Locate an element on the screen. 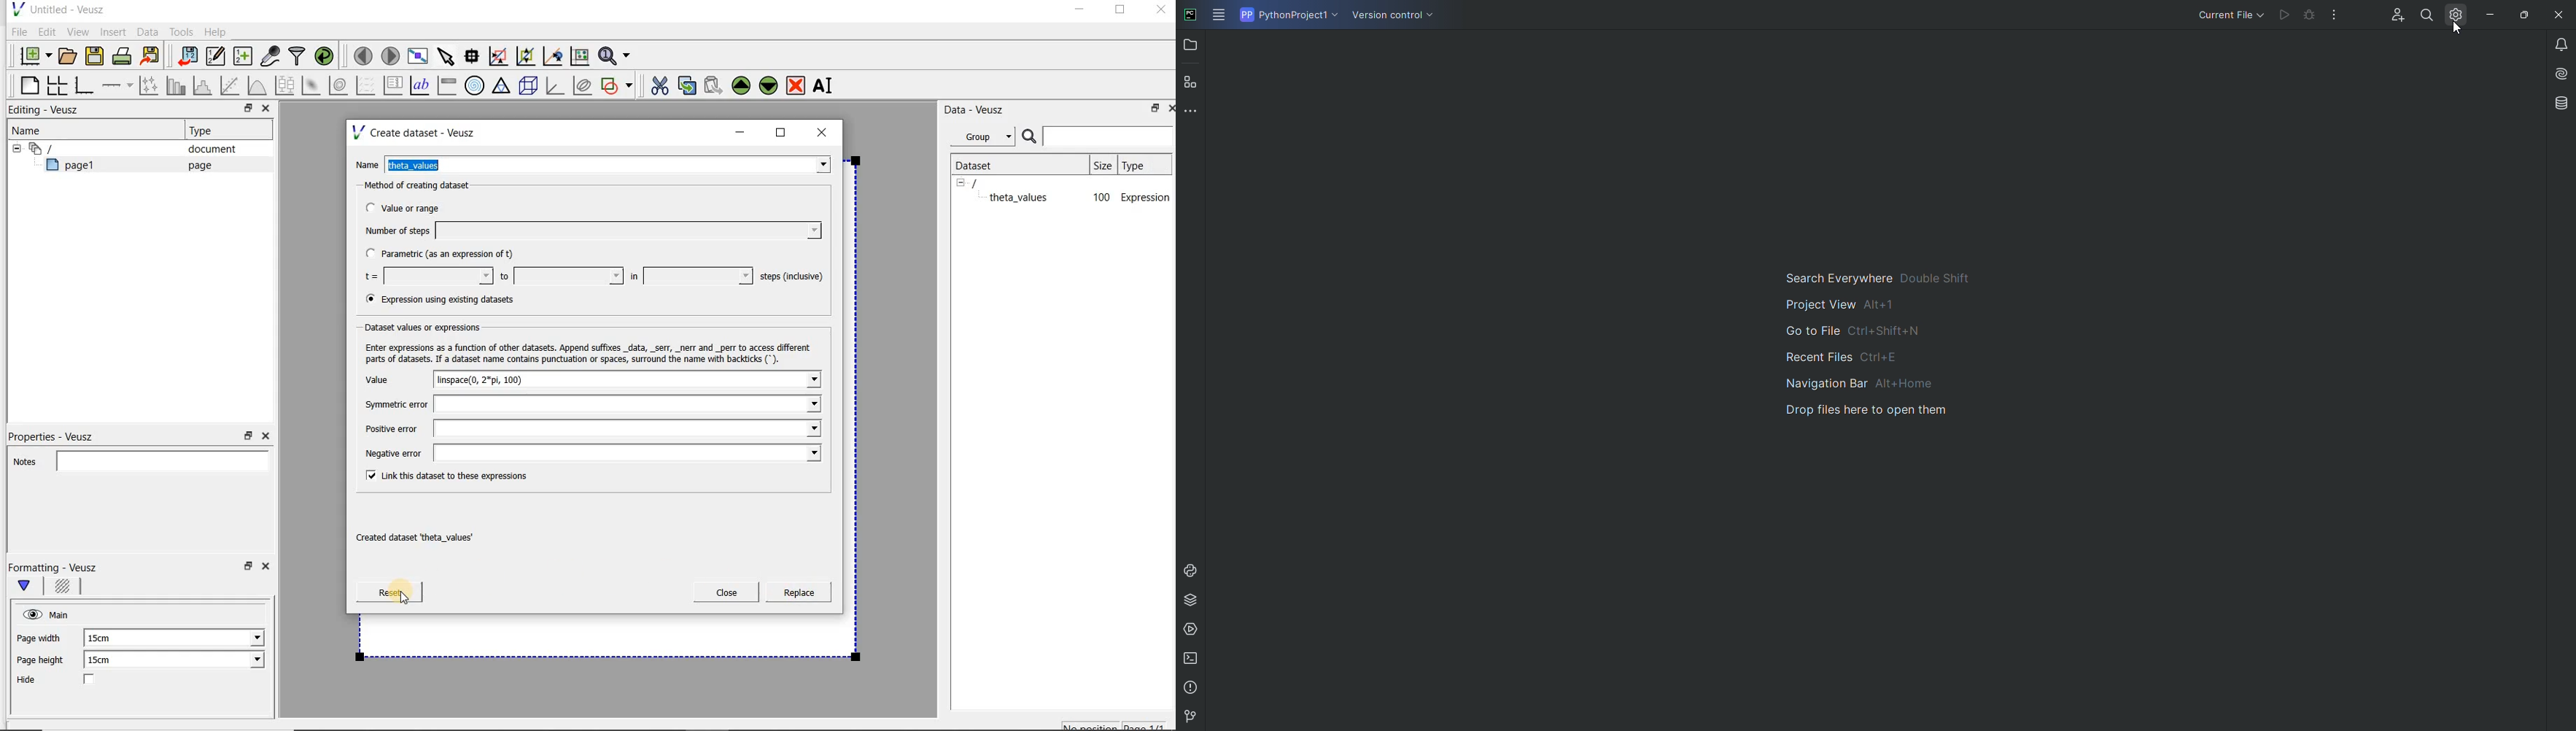 The width and height of the screenshot is (2576, 756). cut the selected widget is located at coordinates (657, 84).